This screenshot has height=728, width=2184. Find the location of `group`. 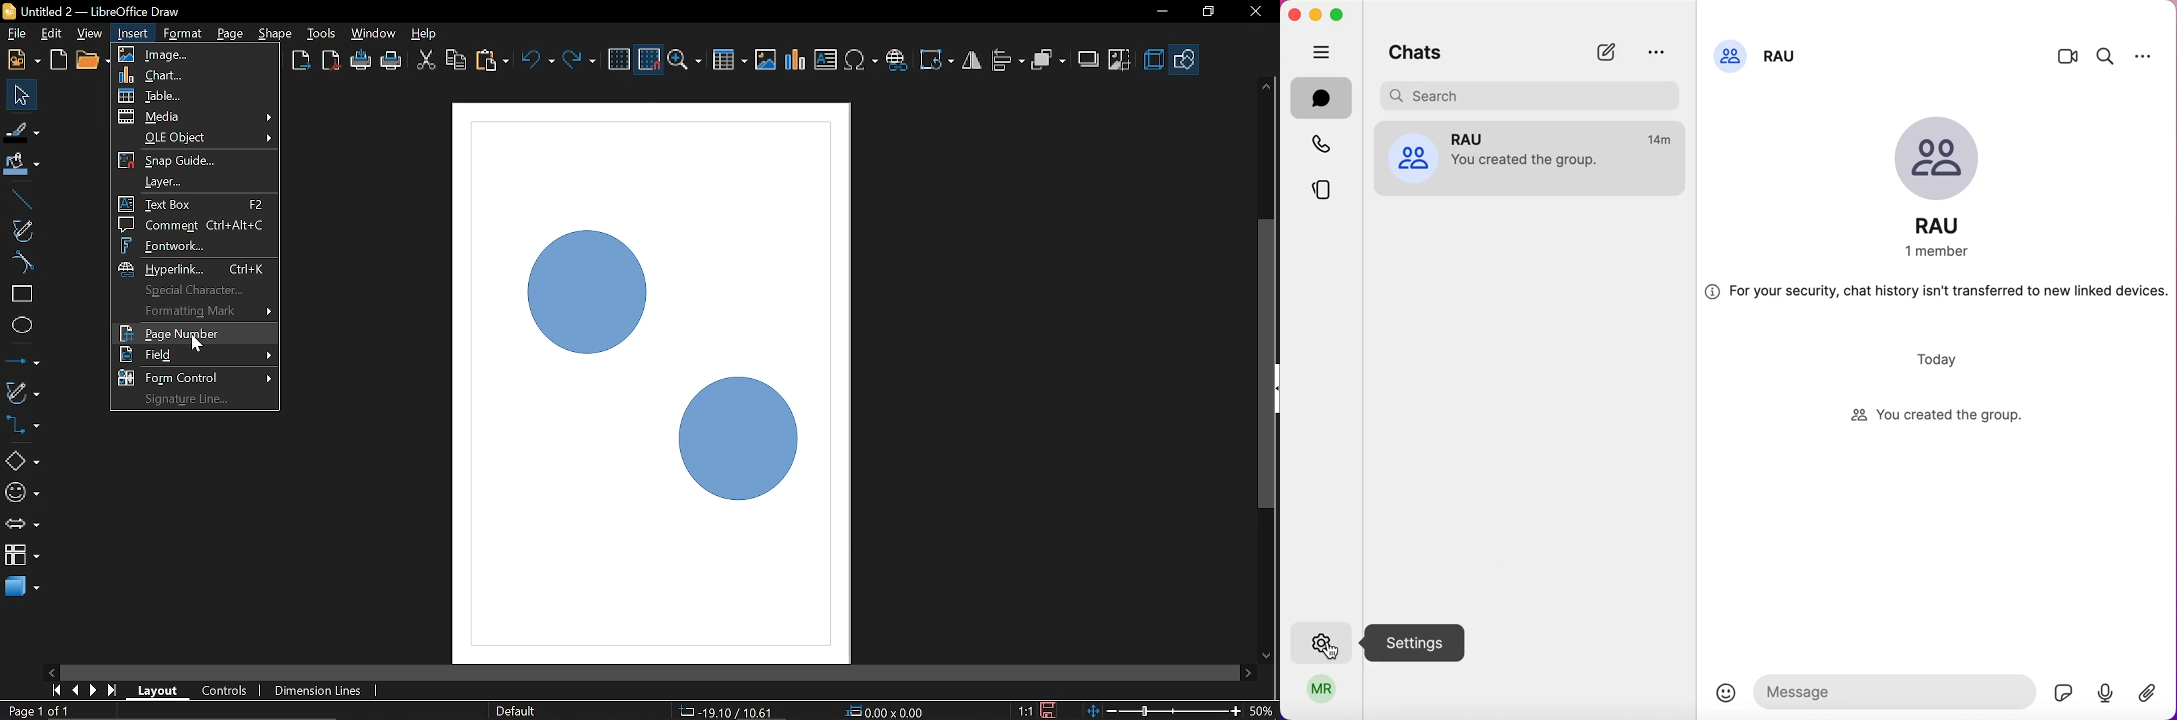

group is located at coordinates (1528, 137).